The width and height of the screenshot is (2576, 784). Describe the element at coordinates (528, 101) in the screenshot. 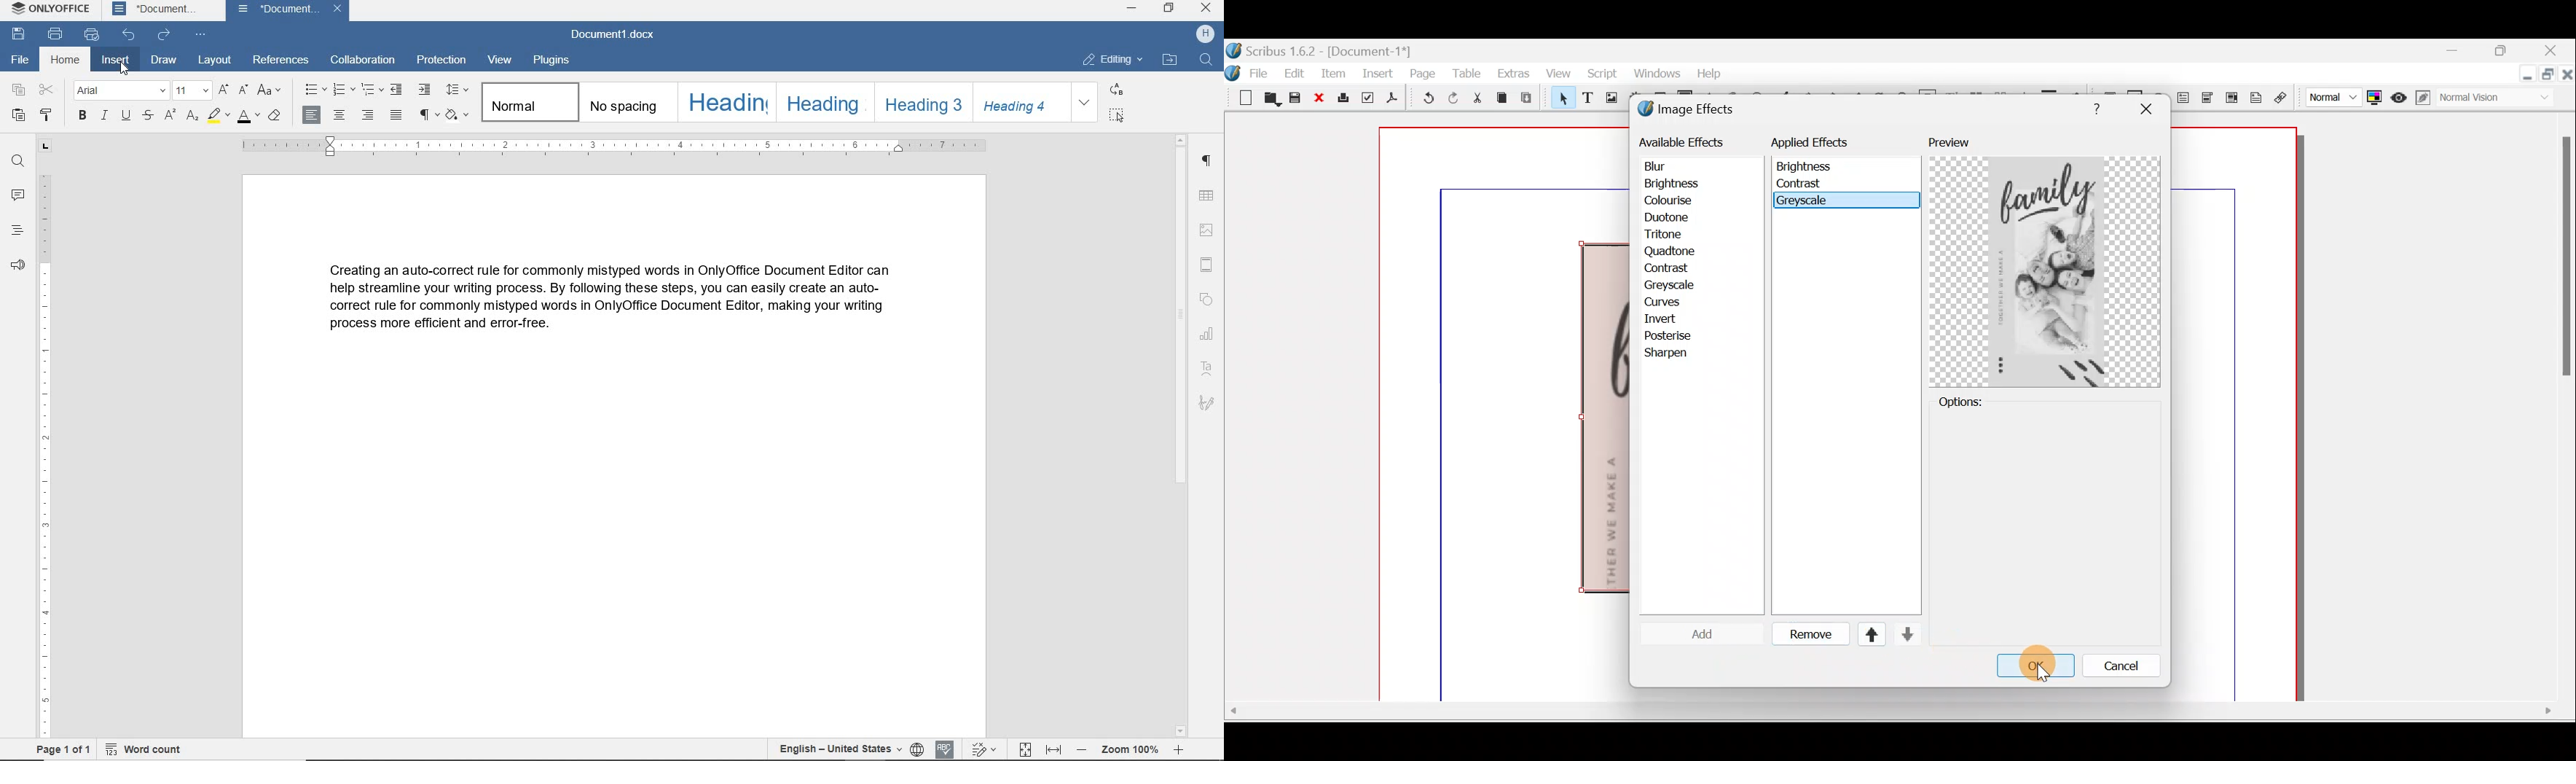

I see `normal` at that location.